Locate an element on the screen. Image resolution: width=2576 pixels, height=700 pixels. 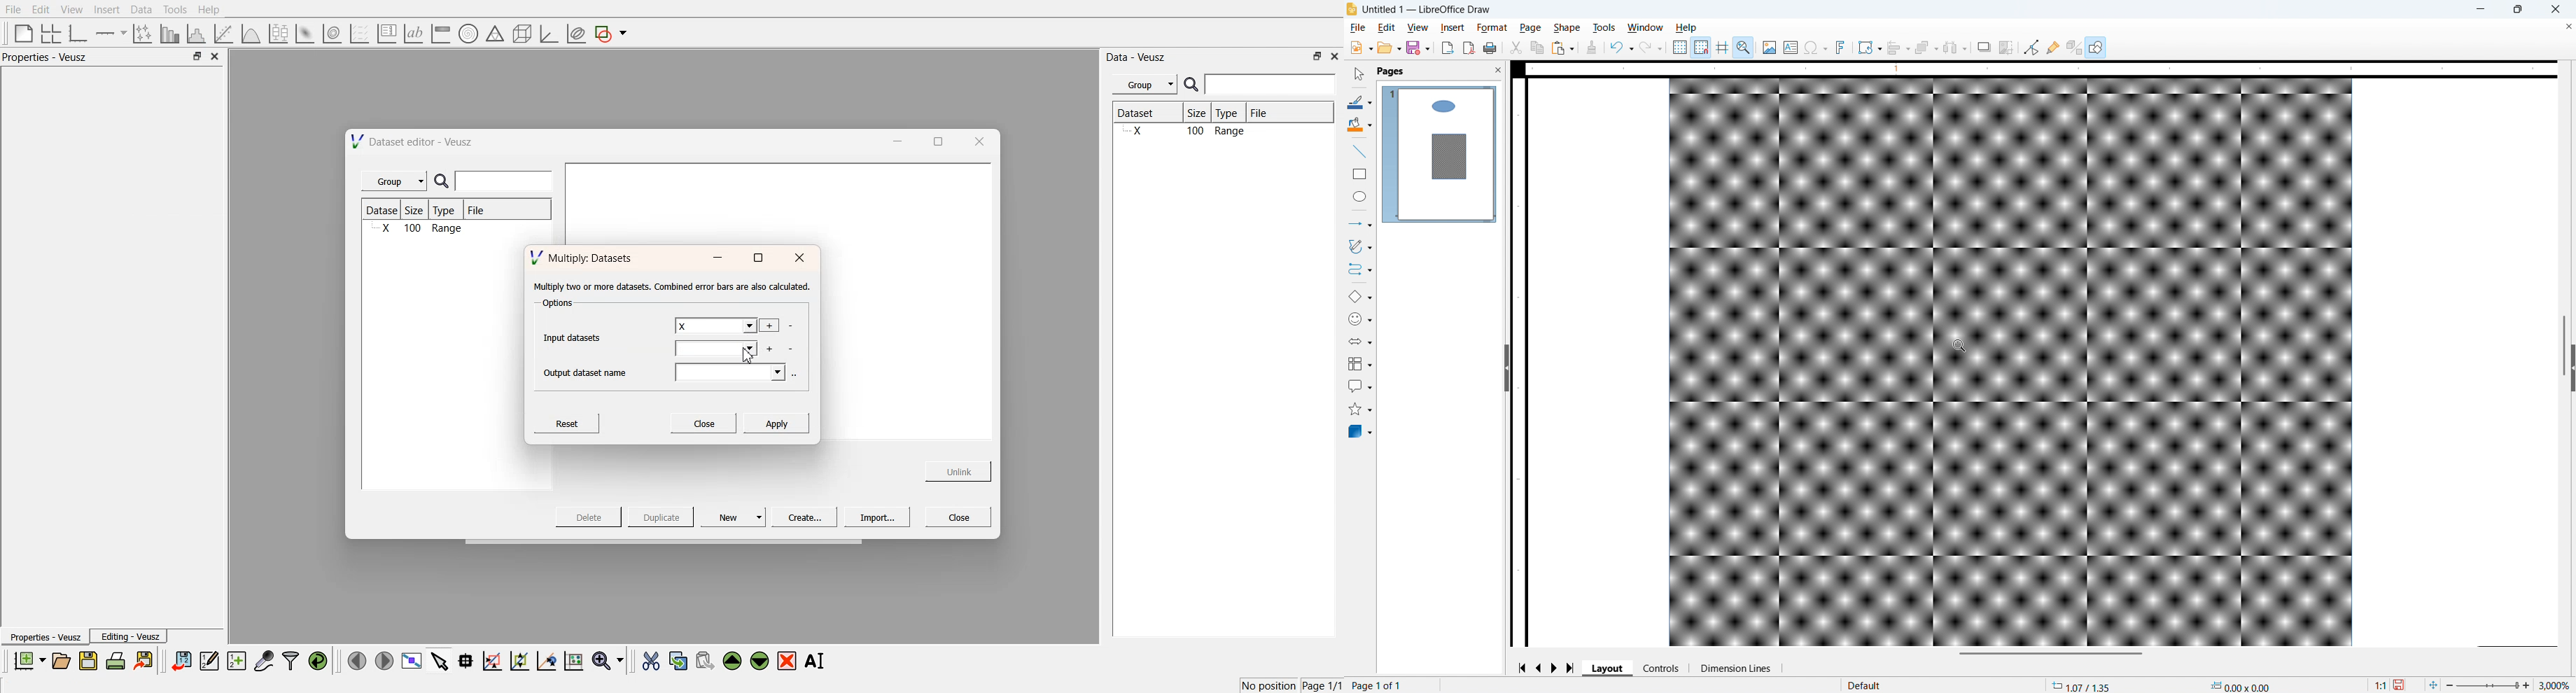
recenter the graph axes is located at coordinates (546, 660).